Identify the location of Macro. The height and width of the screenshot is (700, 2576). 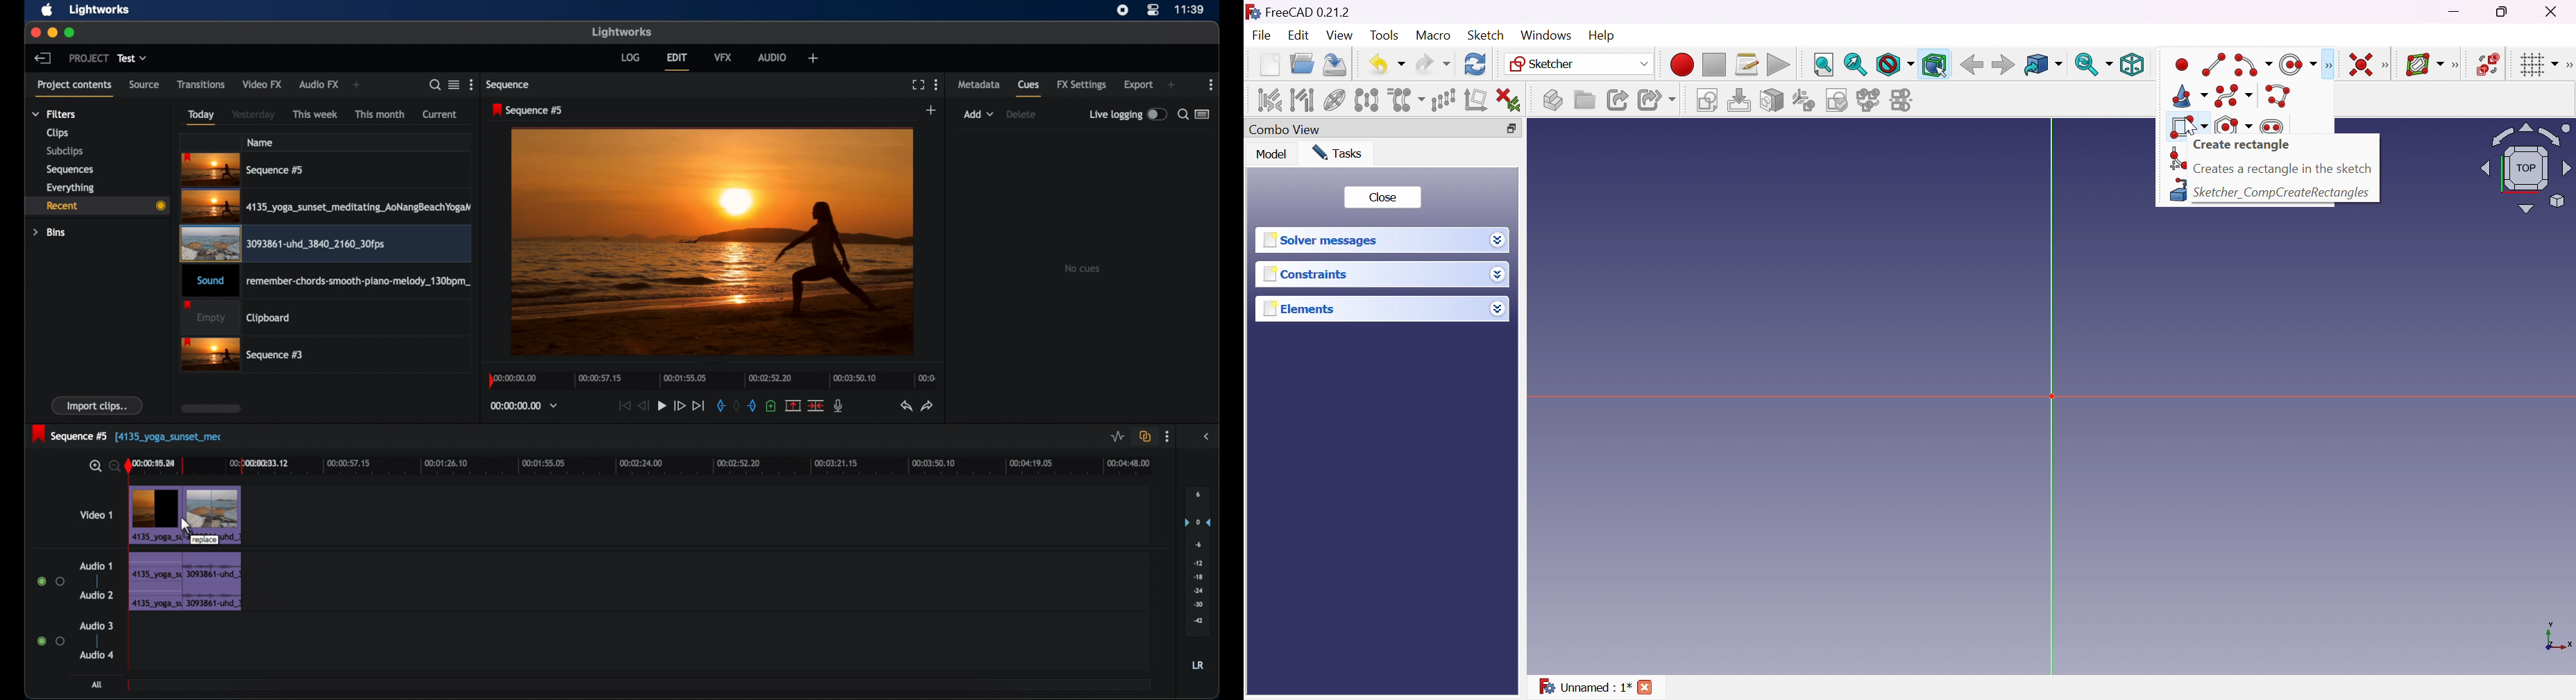
(1433, 37).